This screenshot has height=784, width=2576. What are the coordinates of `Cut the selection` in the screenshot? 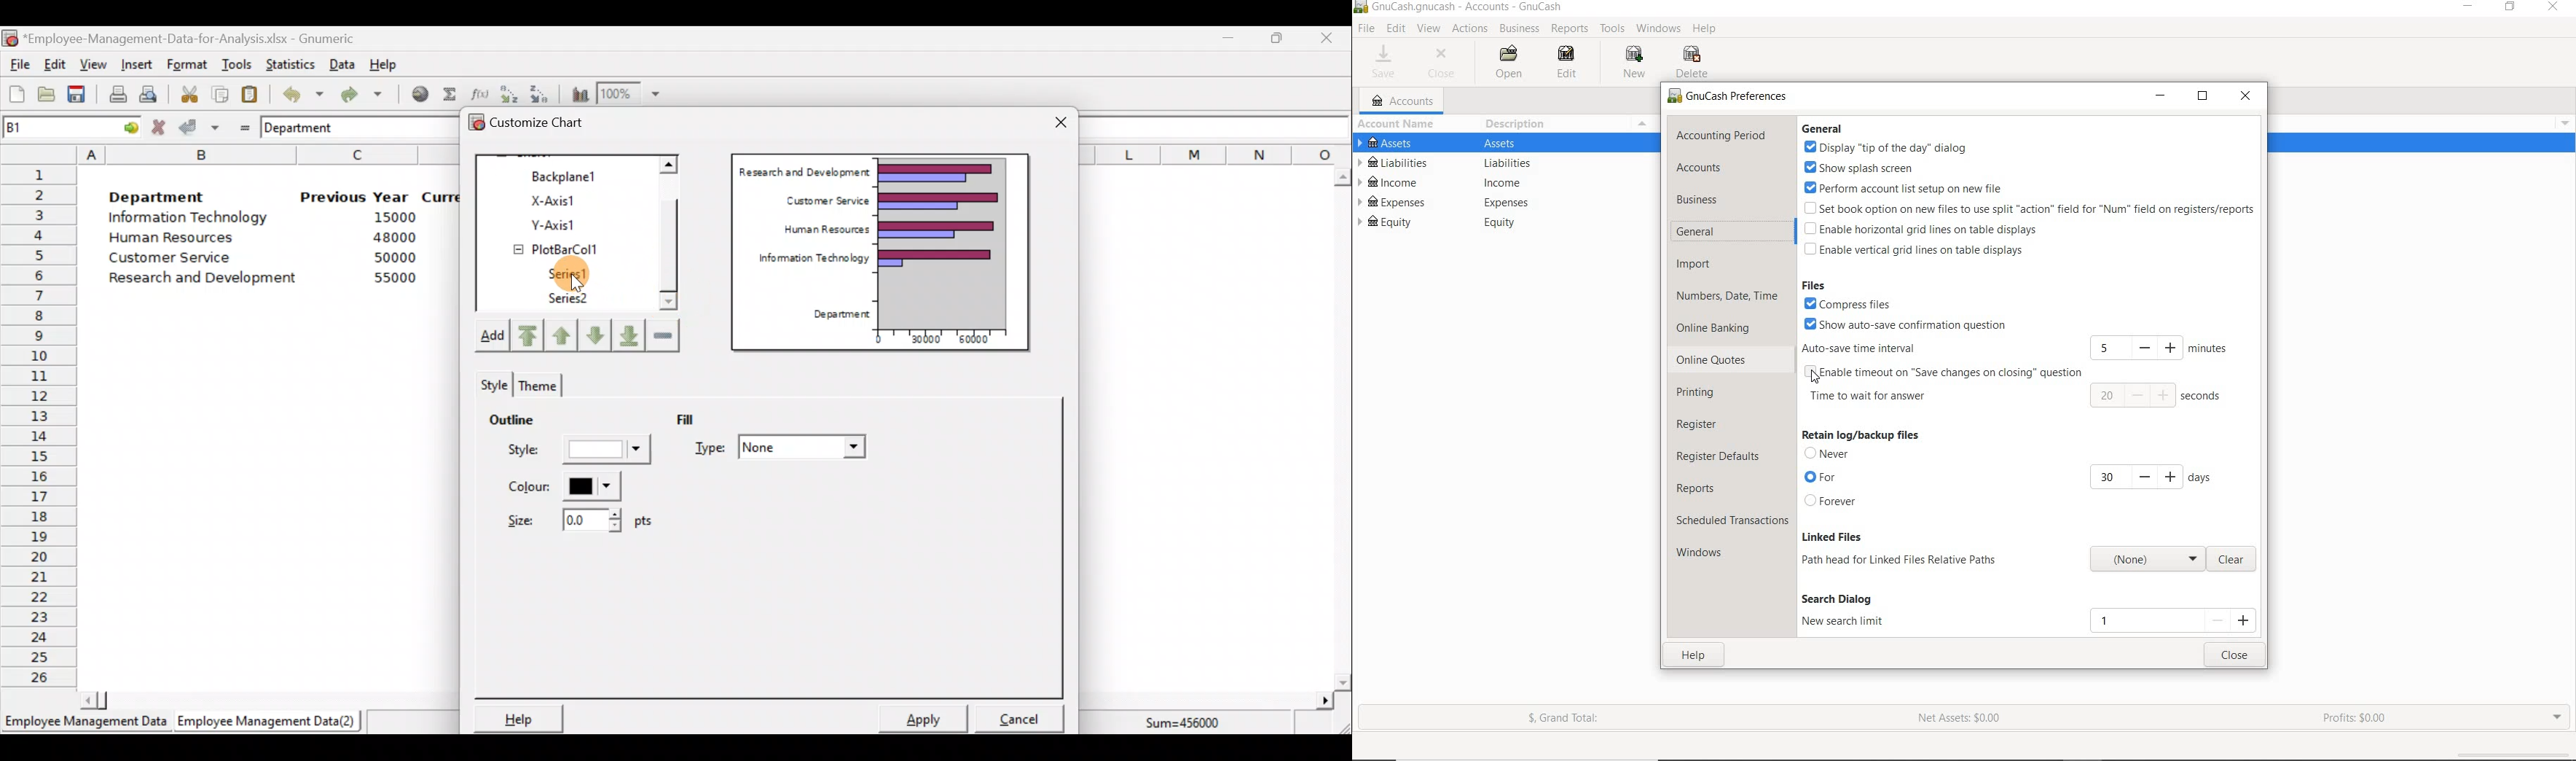 It's located at (185, 92).